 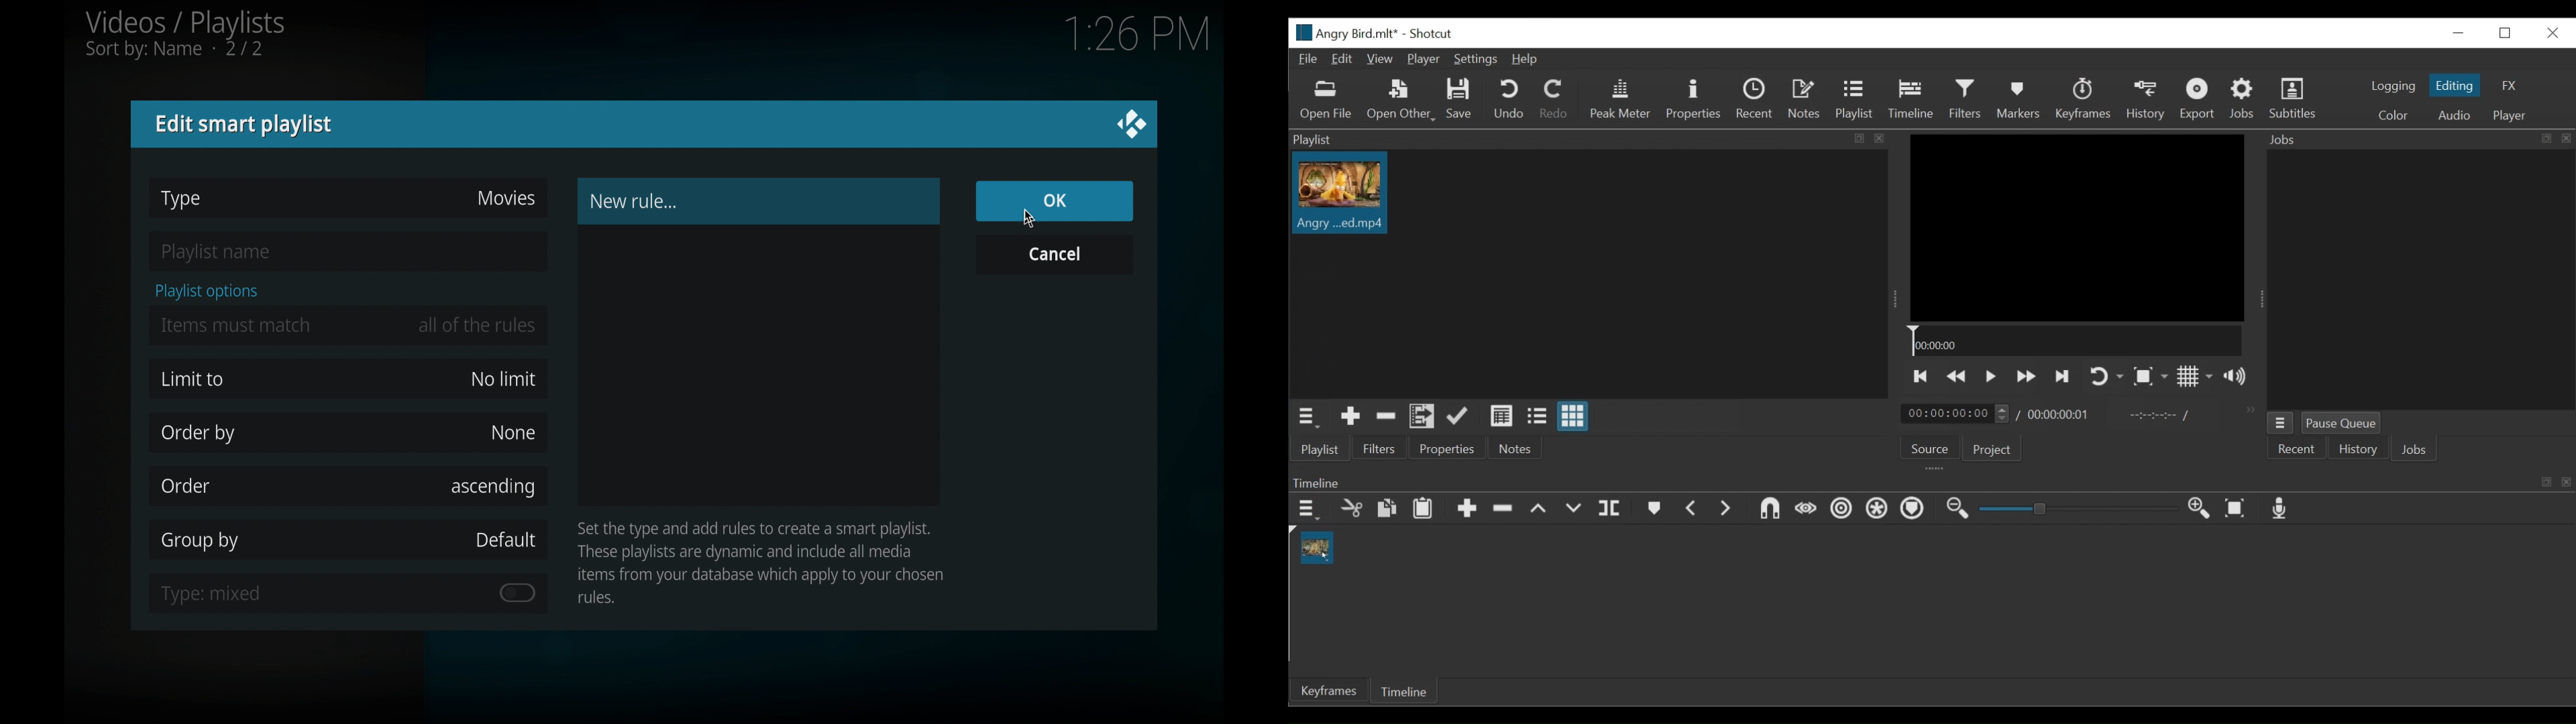 What do you see at coordinates (1055, 253) in the screenshot?
I see `cancel` at bounding box center [1055, 253].